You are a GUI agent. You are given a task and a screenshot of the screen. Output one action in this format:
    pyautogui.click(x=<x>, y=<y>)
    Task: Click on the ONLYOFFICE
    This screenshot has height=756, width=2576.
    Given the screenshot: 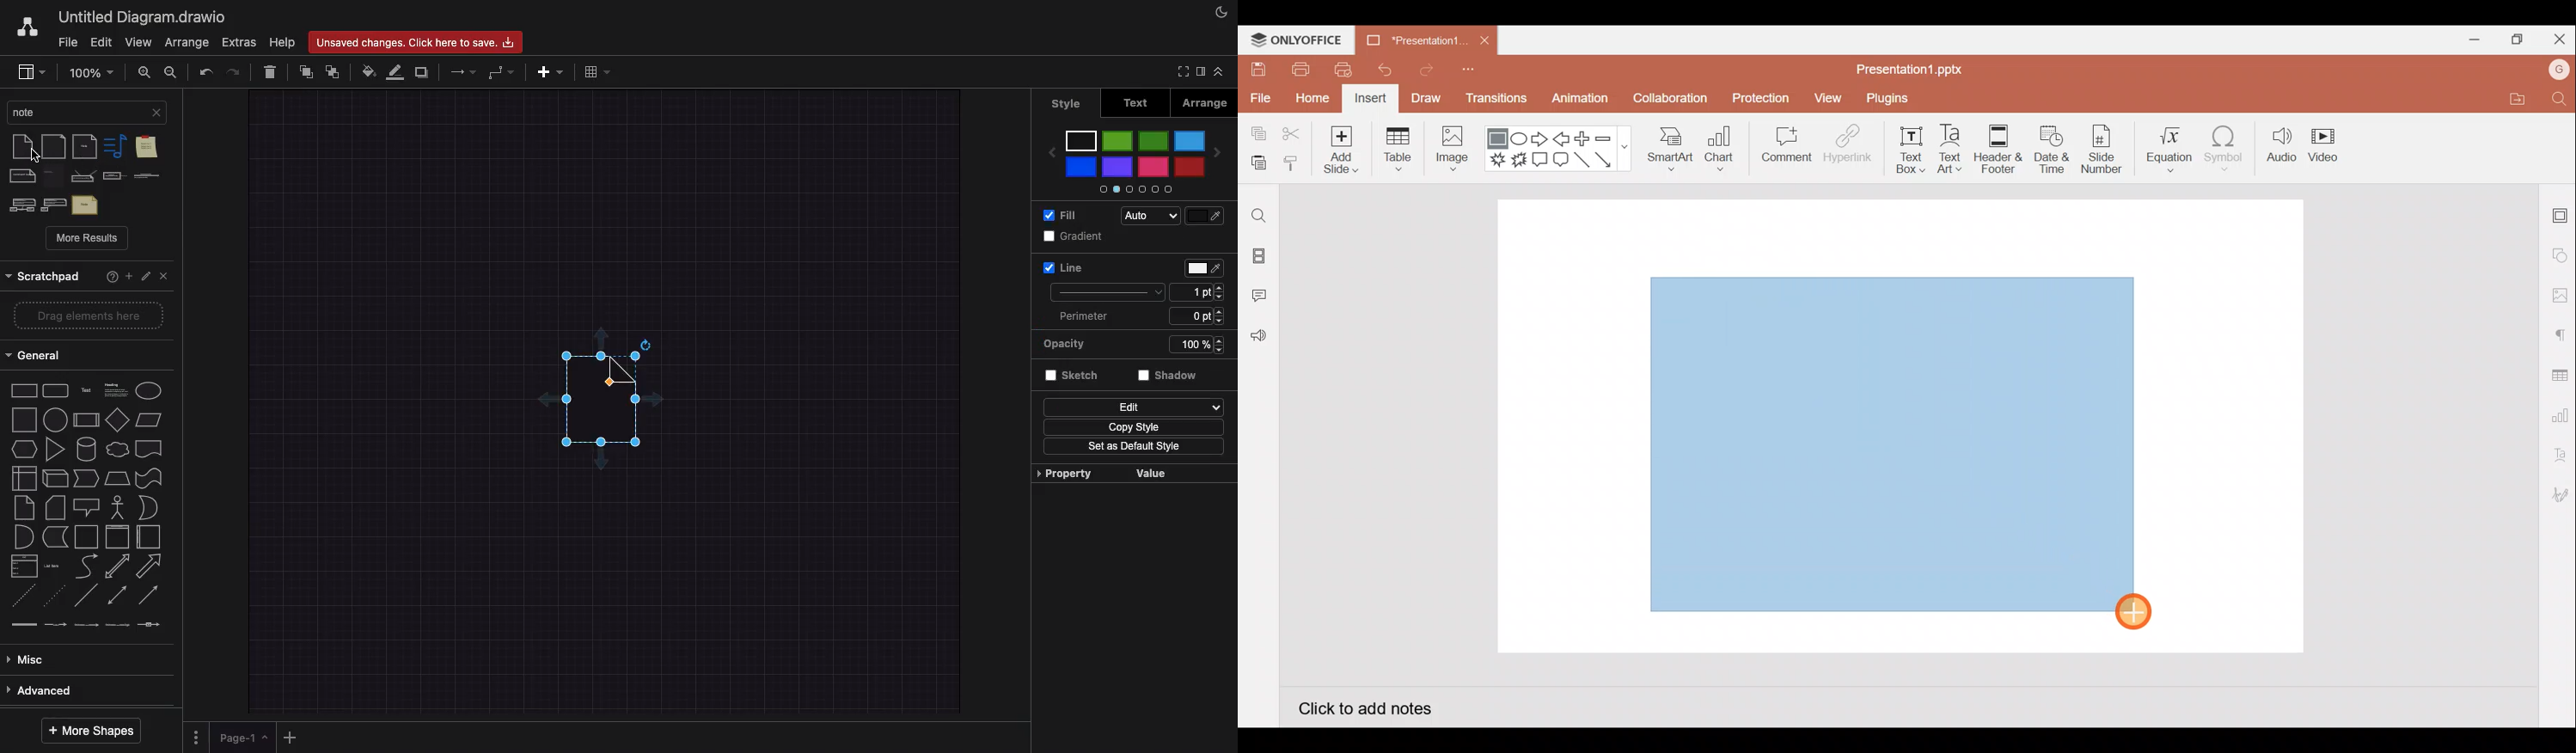 What is the action you would take?
    pyautogui.click(x=1297, y=40)
    